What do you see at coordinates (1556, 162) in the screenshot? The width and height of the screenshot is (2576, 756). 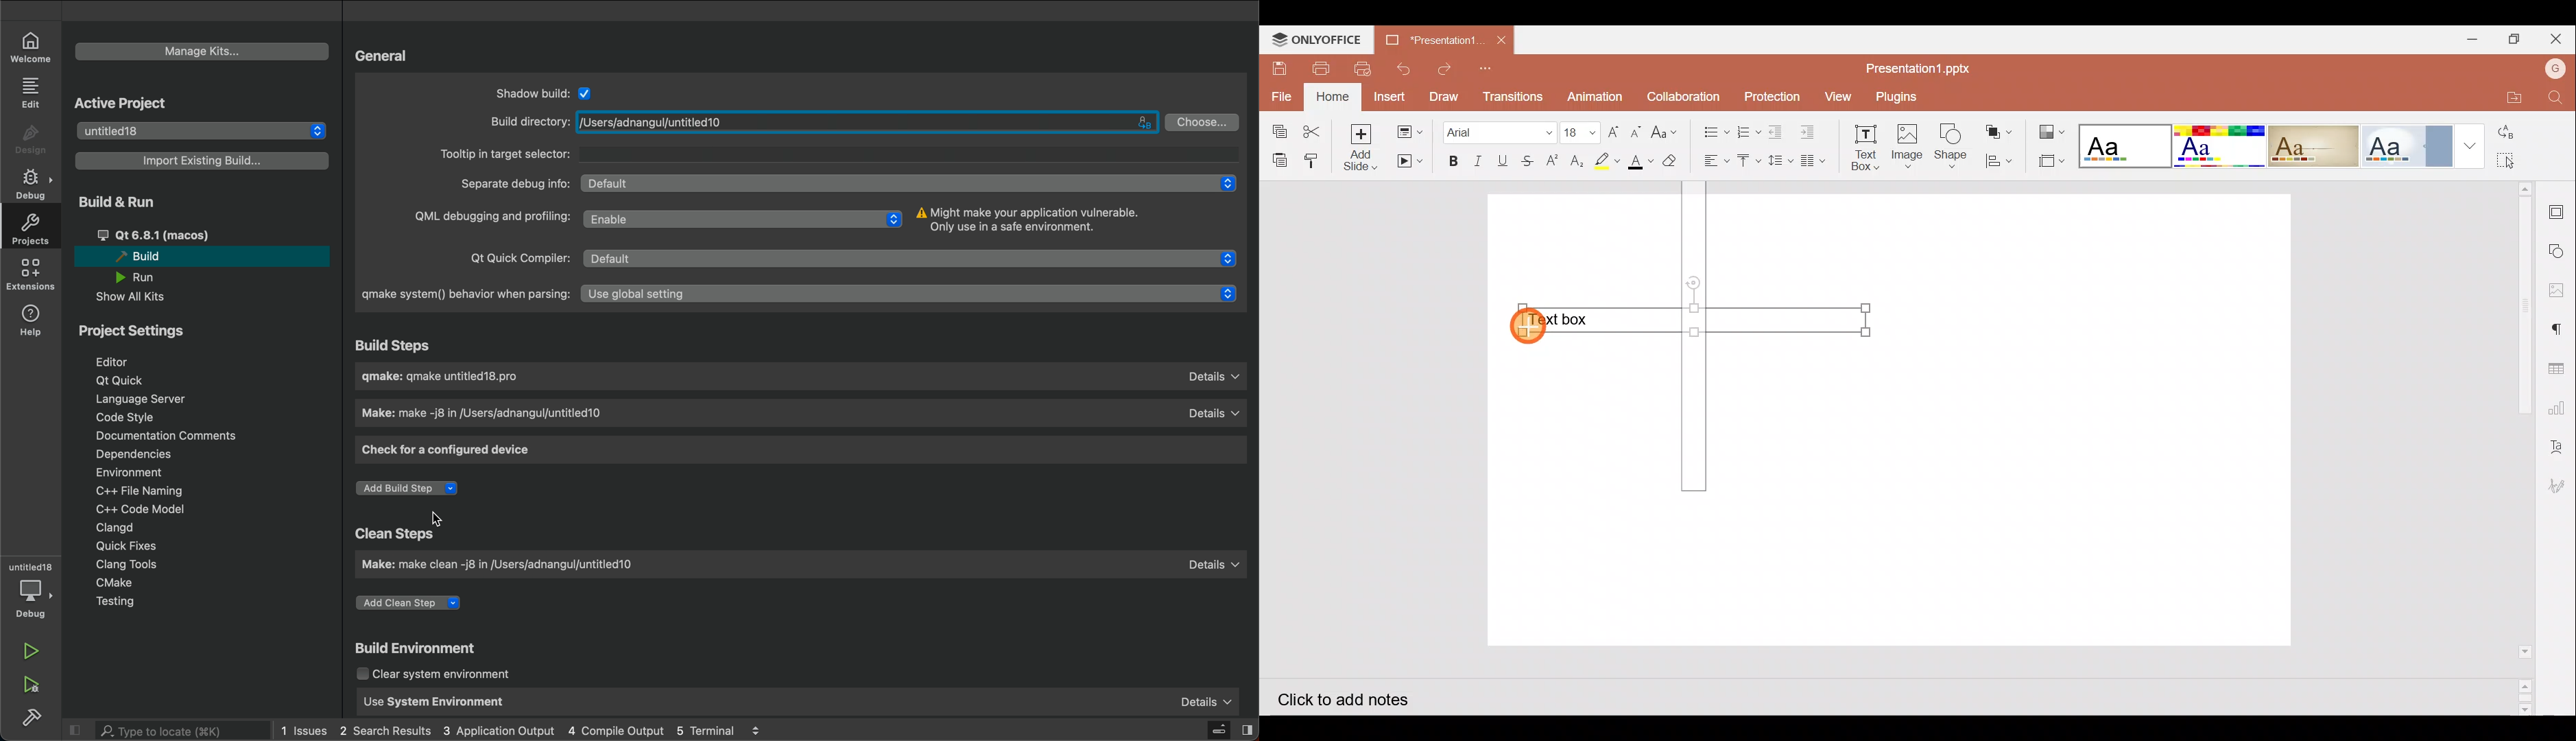 I see `Superscript` at bounding box center [1556, 162].